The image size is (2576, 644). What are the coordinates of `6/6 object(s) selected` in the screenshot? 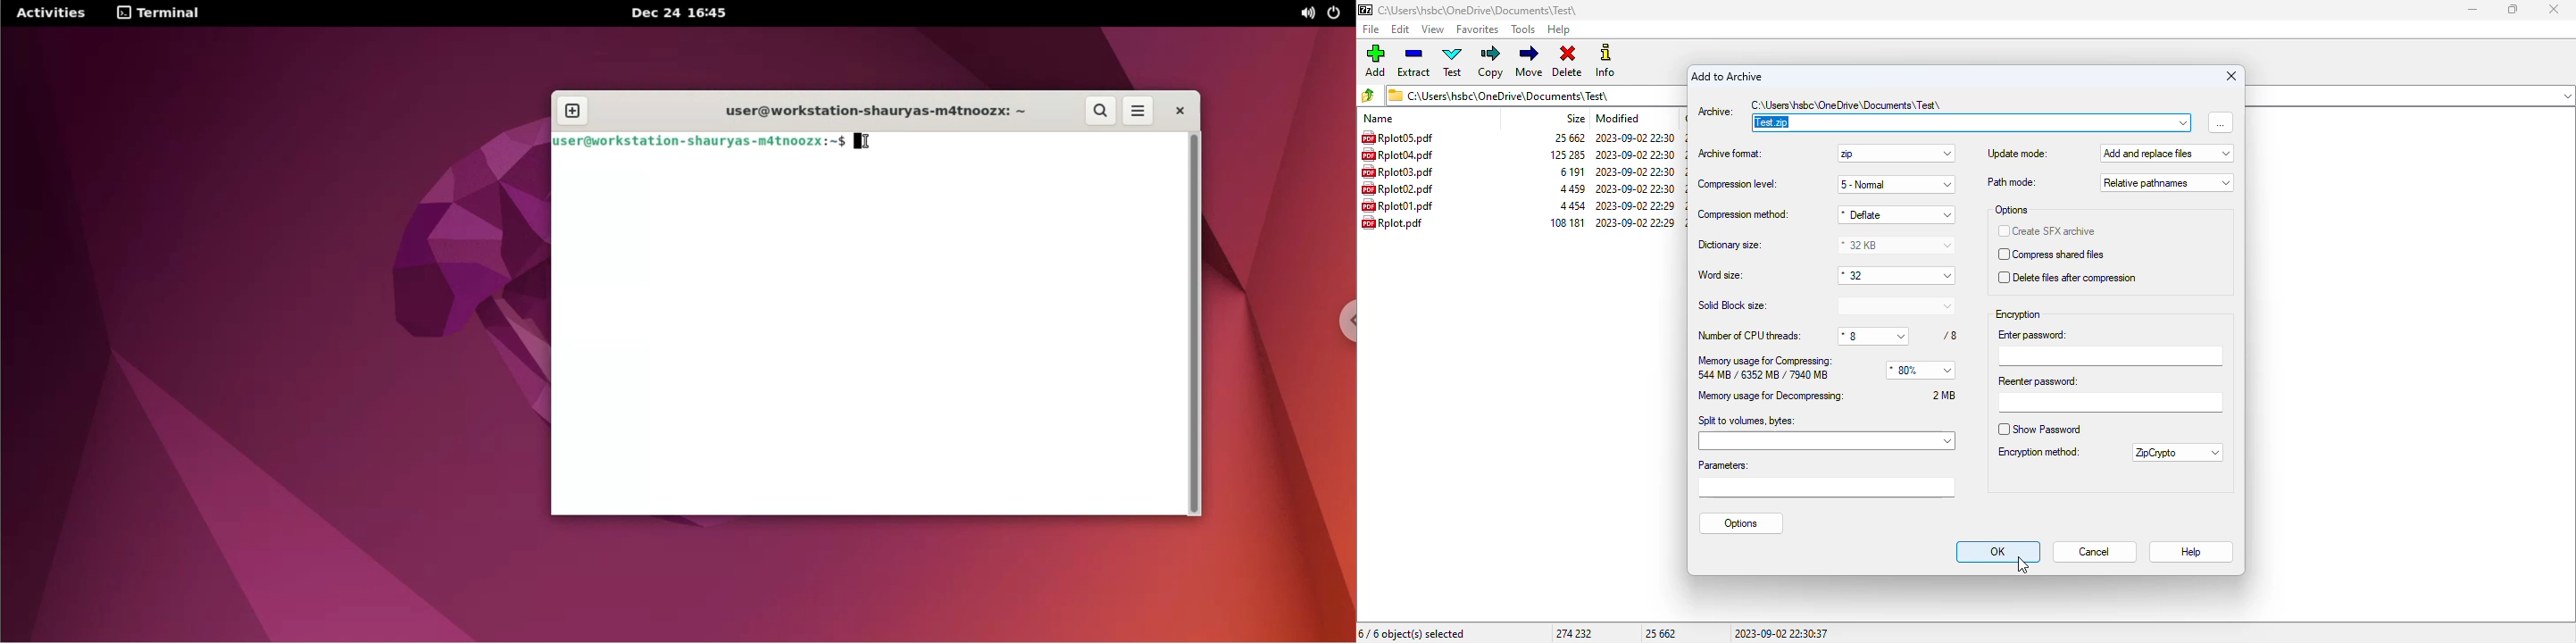 It's located at (1413, 634).